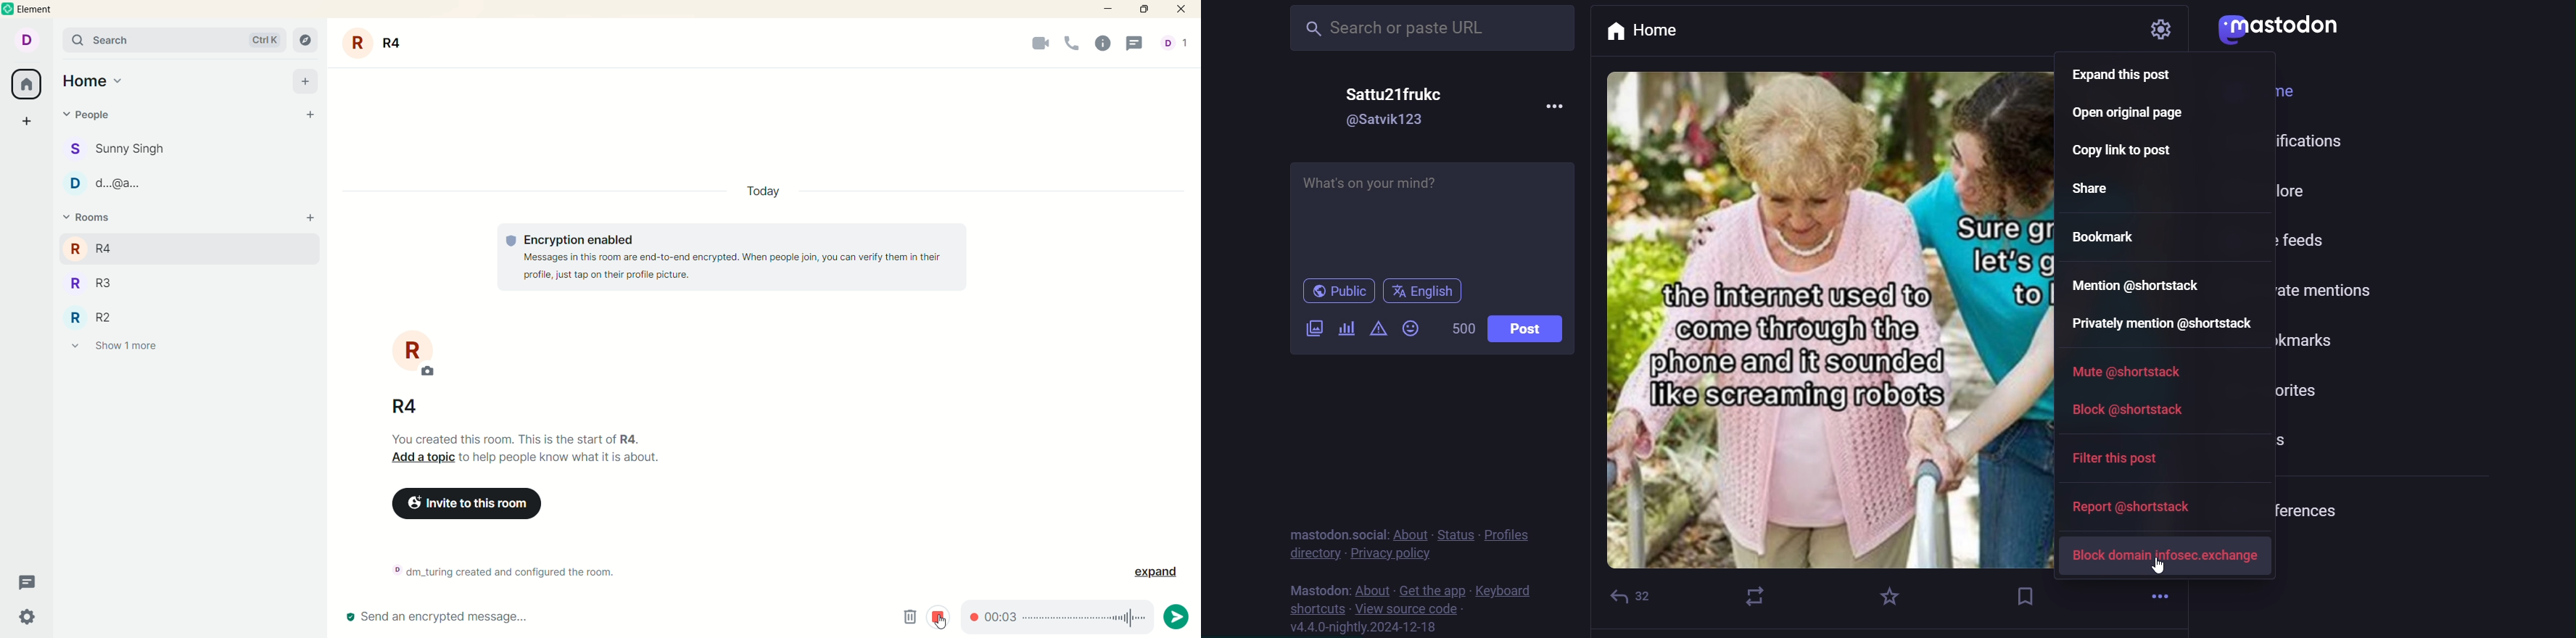  I want to click on invite to this room, so click(487, 506).